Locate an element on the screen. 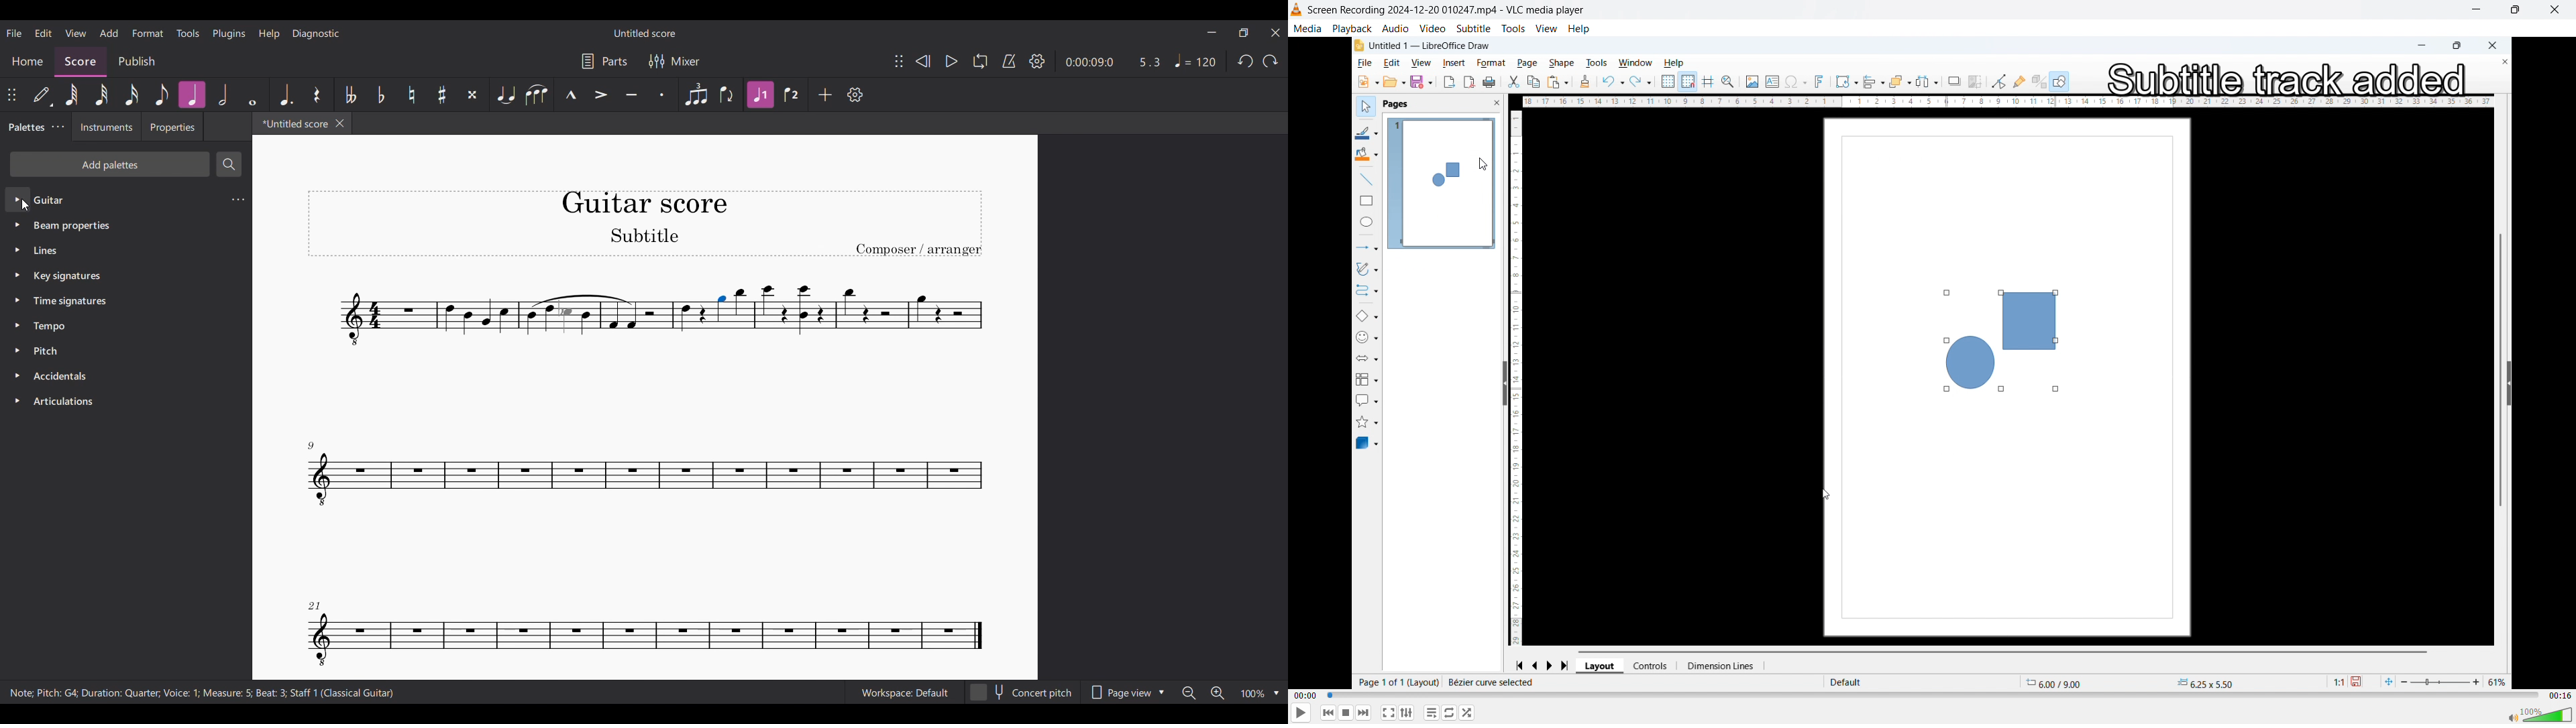  Current workspace setting is located at coordinates (904, 692).